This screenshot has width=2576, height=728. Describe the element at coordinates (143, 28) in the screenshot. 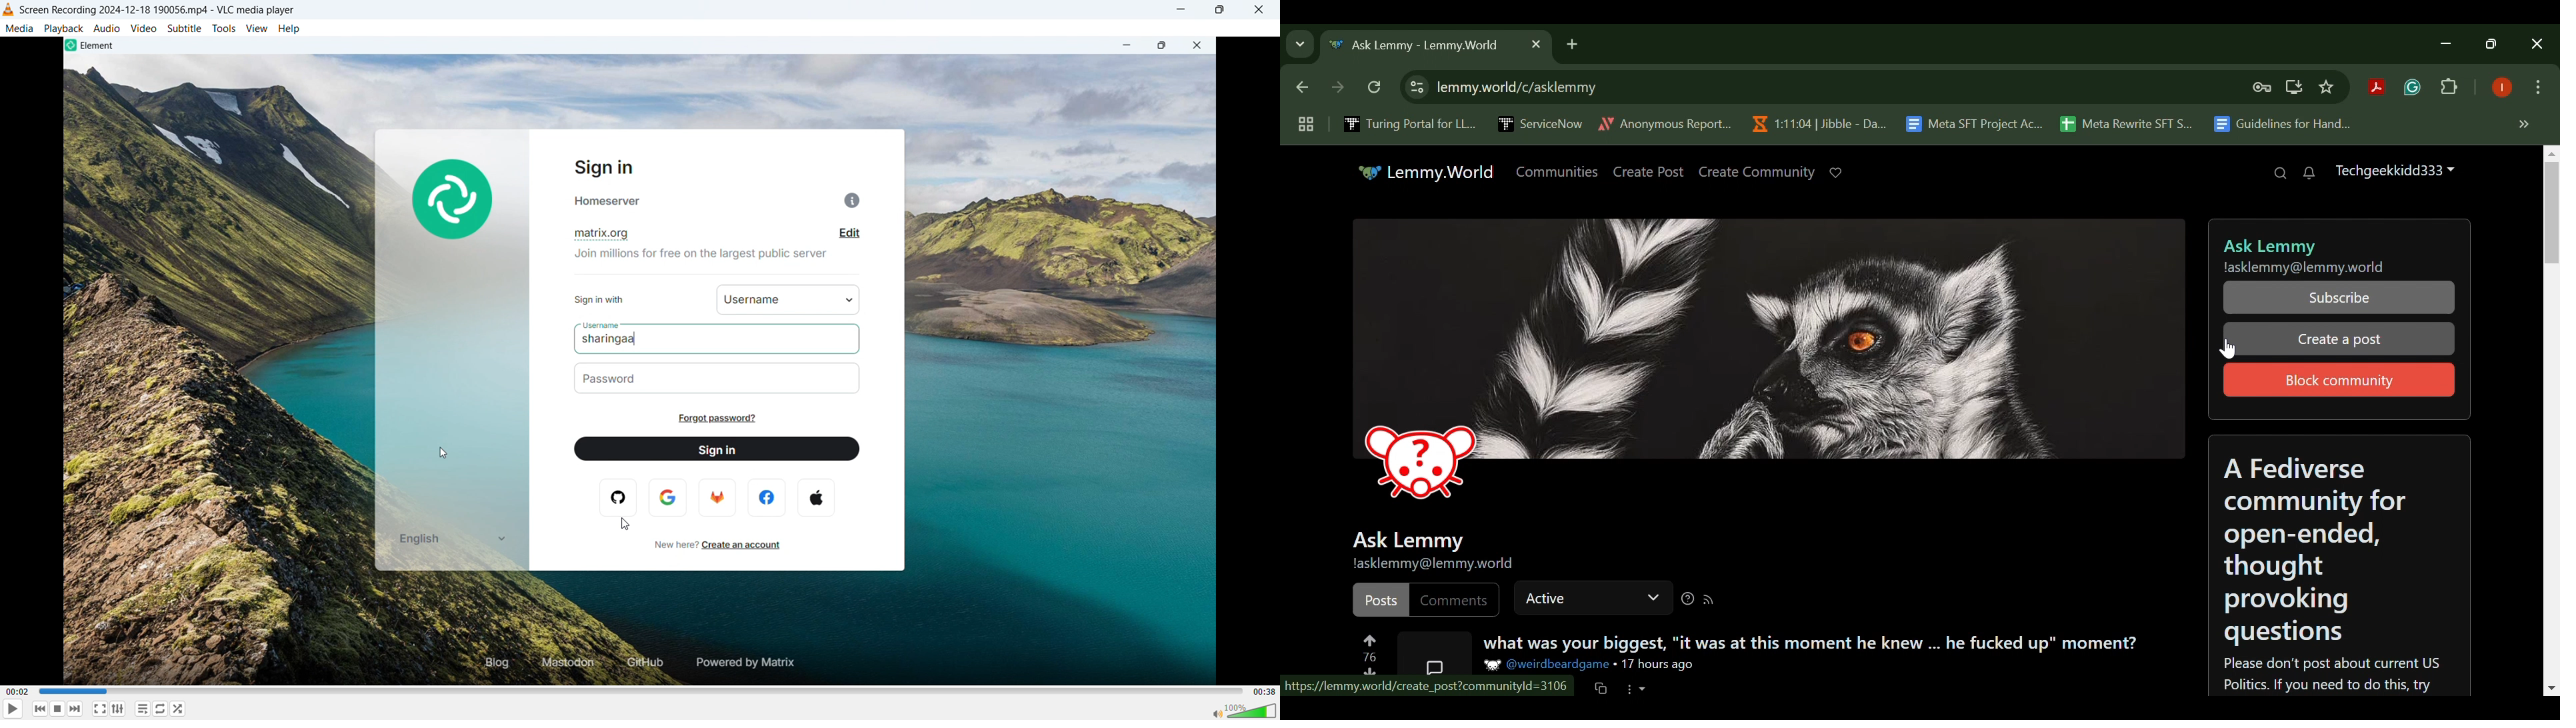

I see `video` at that location.